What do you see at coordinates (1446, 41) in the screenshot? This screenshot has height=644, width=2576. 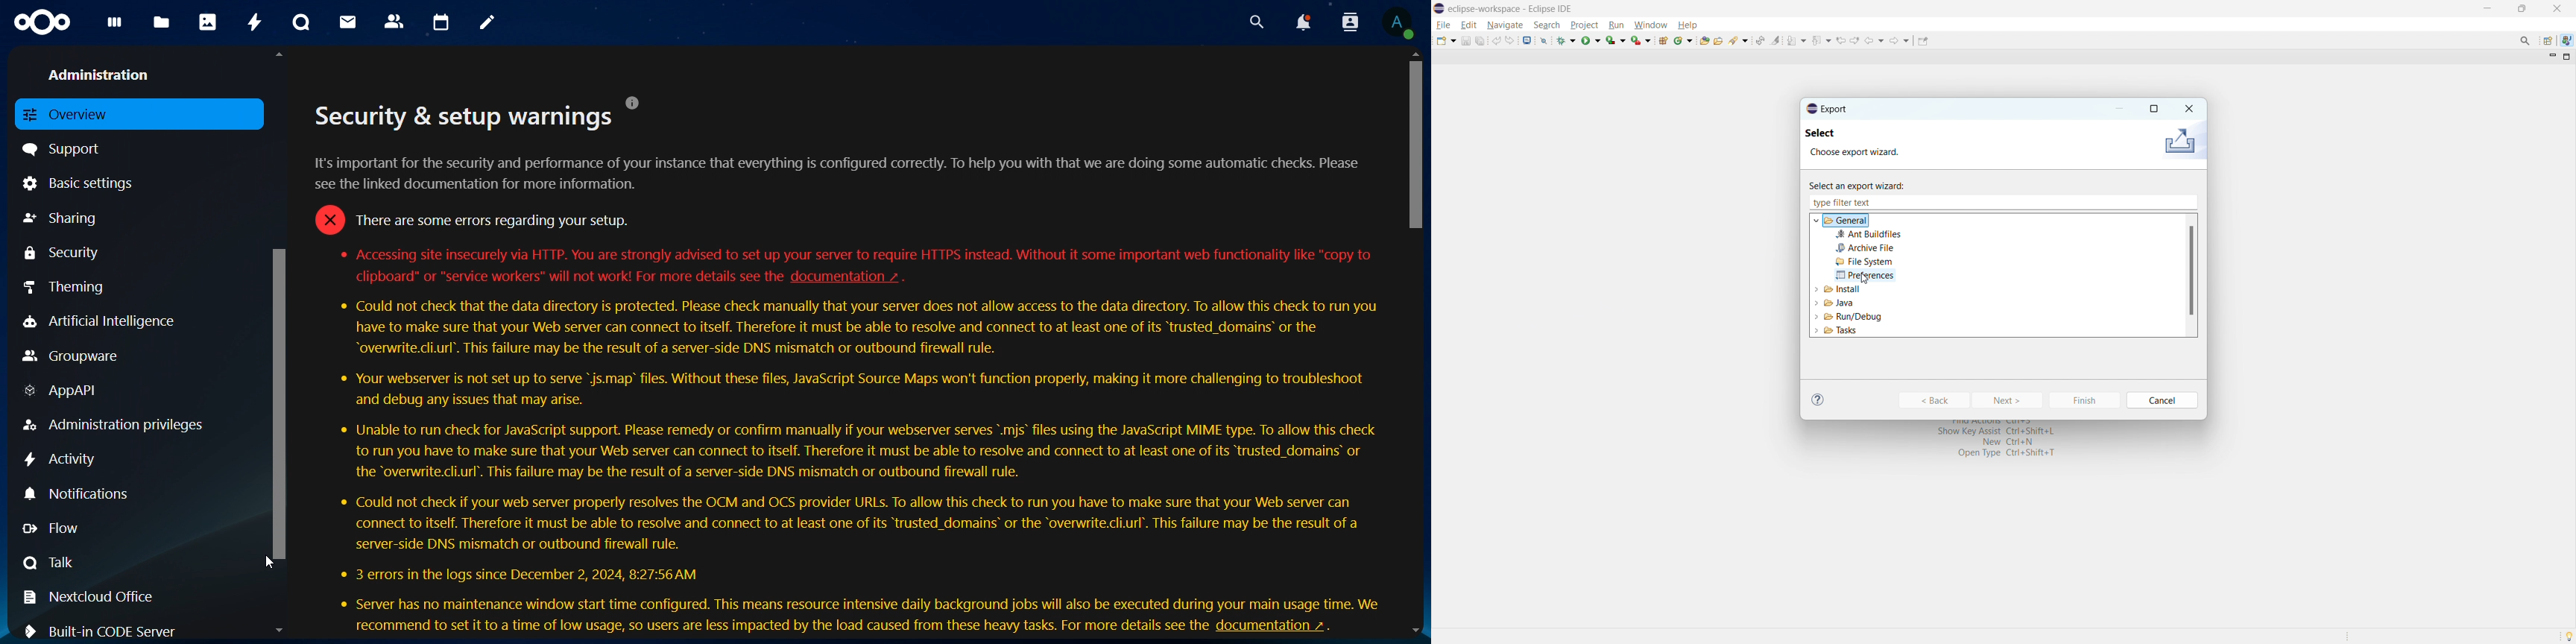 I see `new` at bounding box center [1446, 41].